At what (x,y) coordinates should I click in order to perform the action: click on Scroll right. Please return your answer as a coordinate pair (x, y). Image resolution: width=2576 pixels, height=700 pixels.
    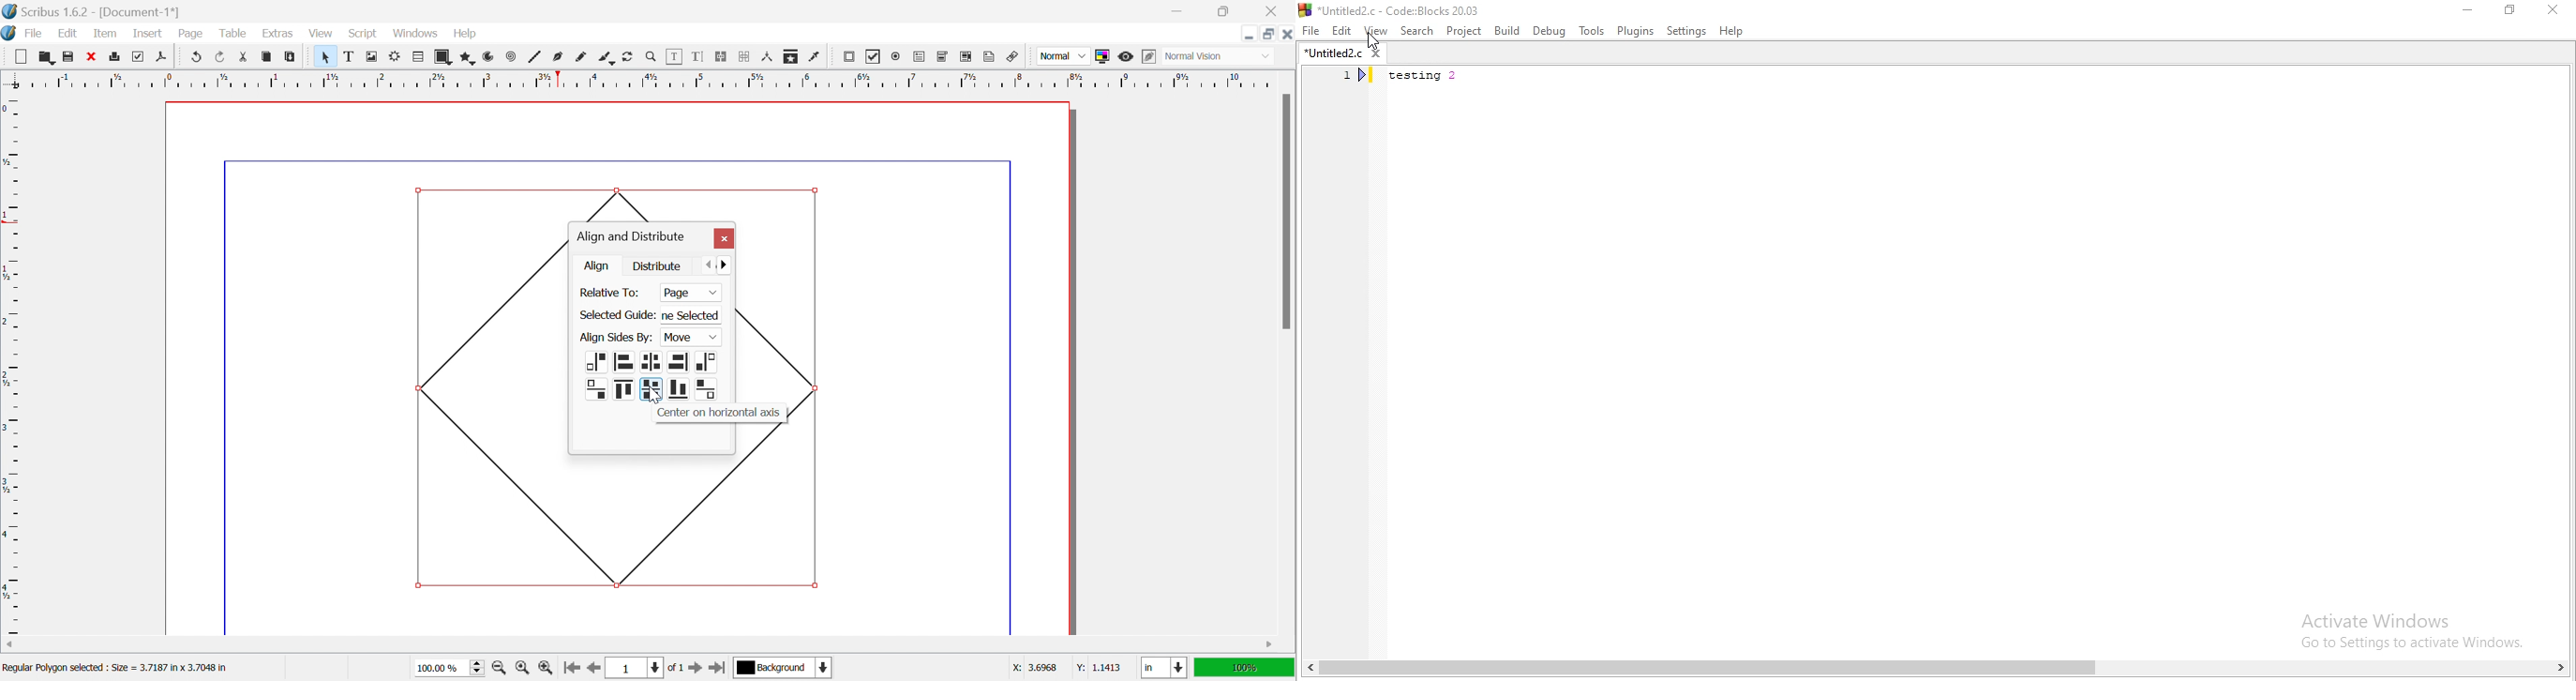
    Looking at the image, I should click on (1271, 645).